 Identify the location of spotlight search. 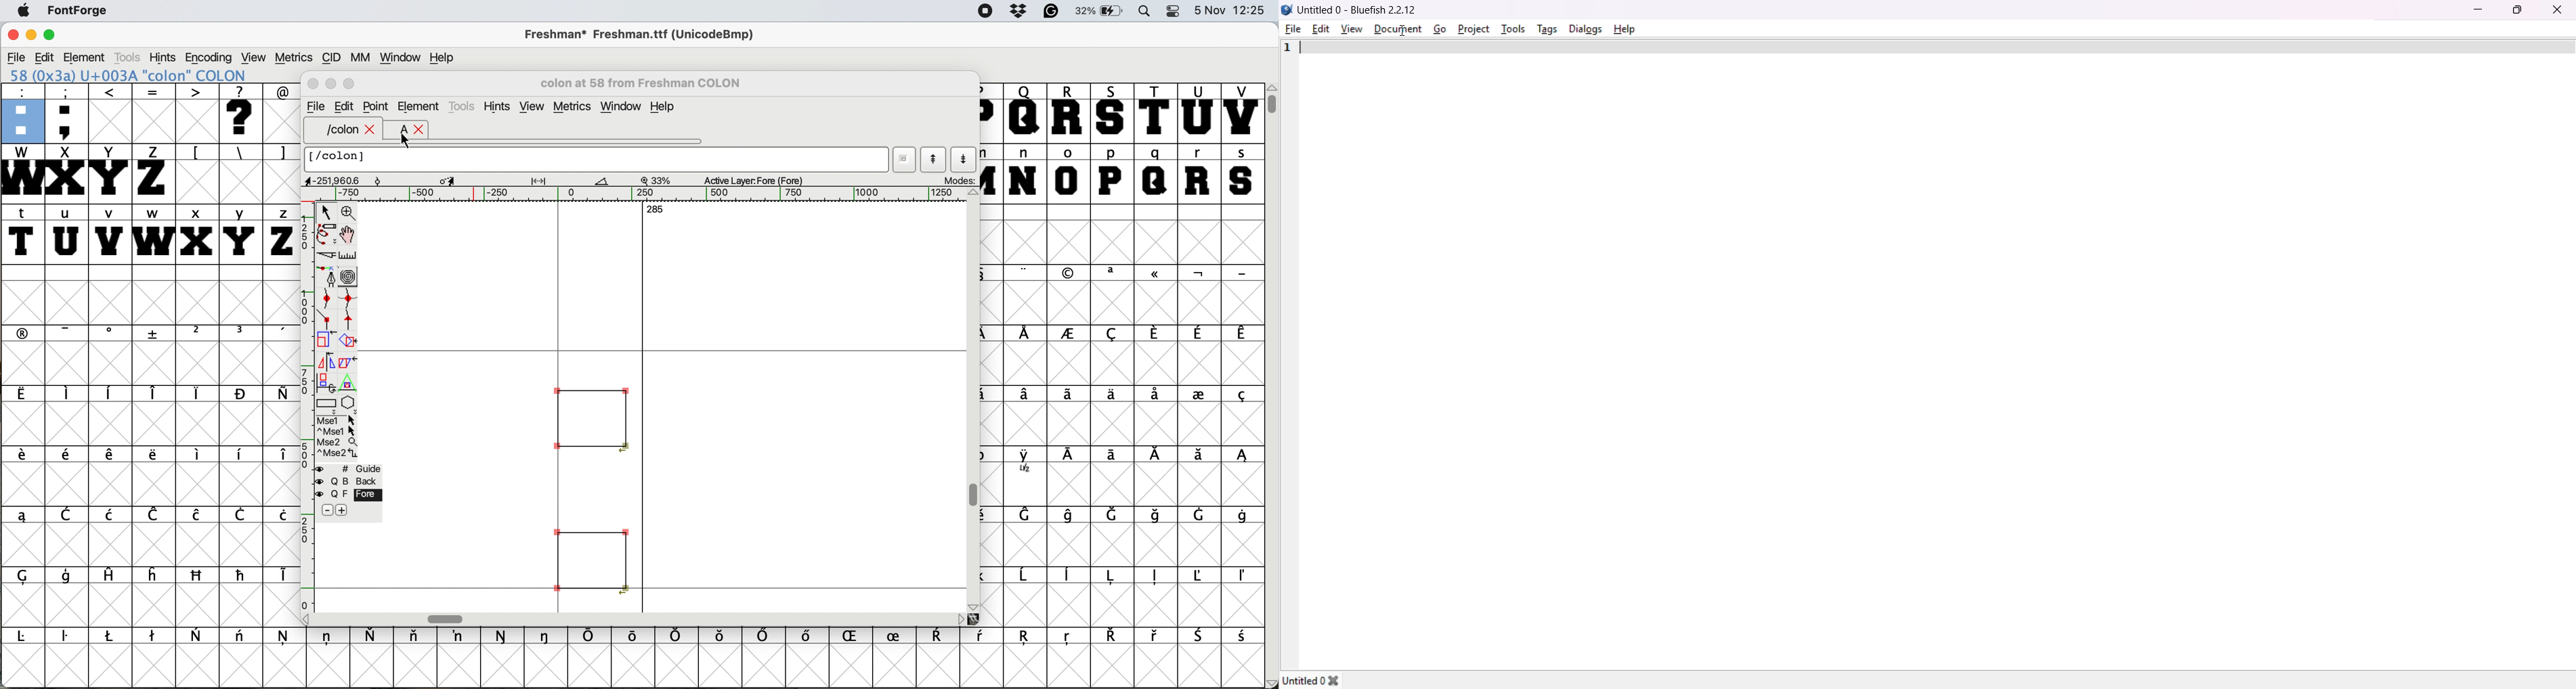
(1145, 12).